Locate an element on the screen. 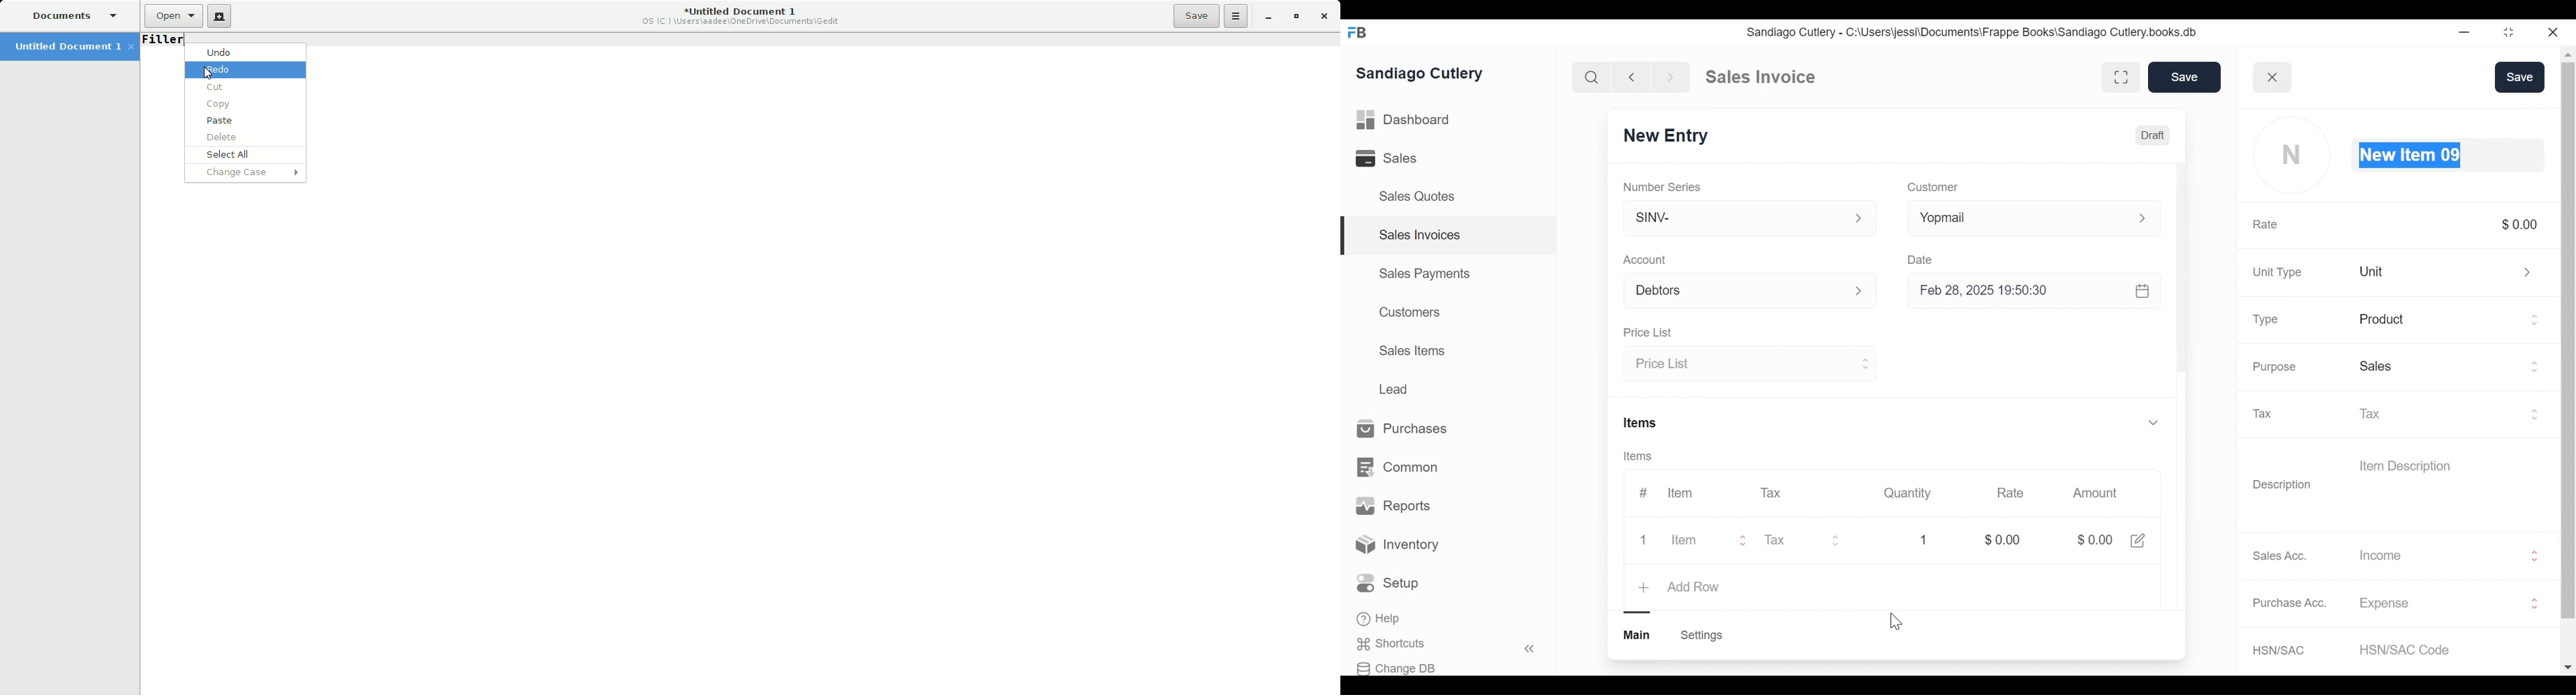 The image size is (2576, 700). v is located at coordinates (2153, 423).